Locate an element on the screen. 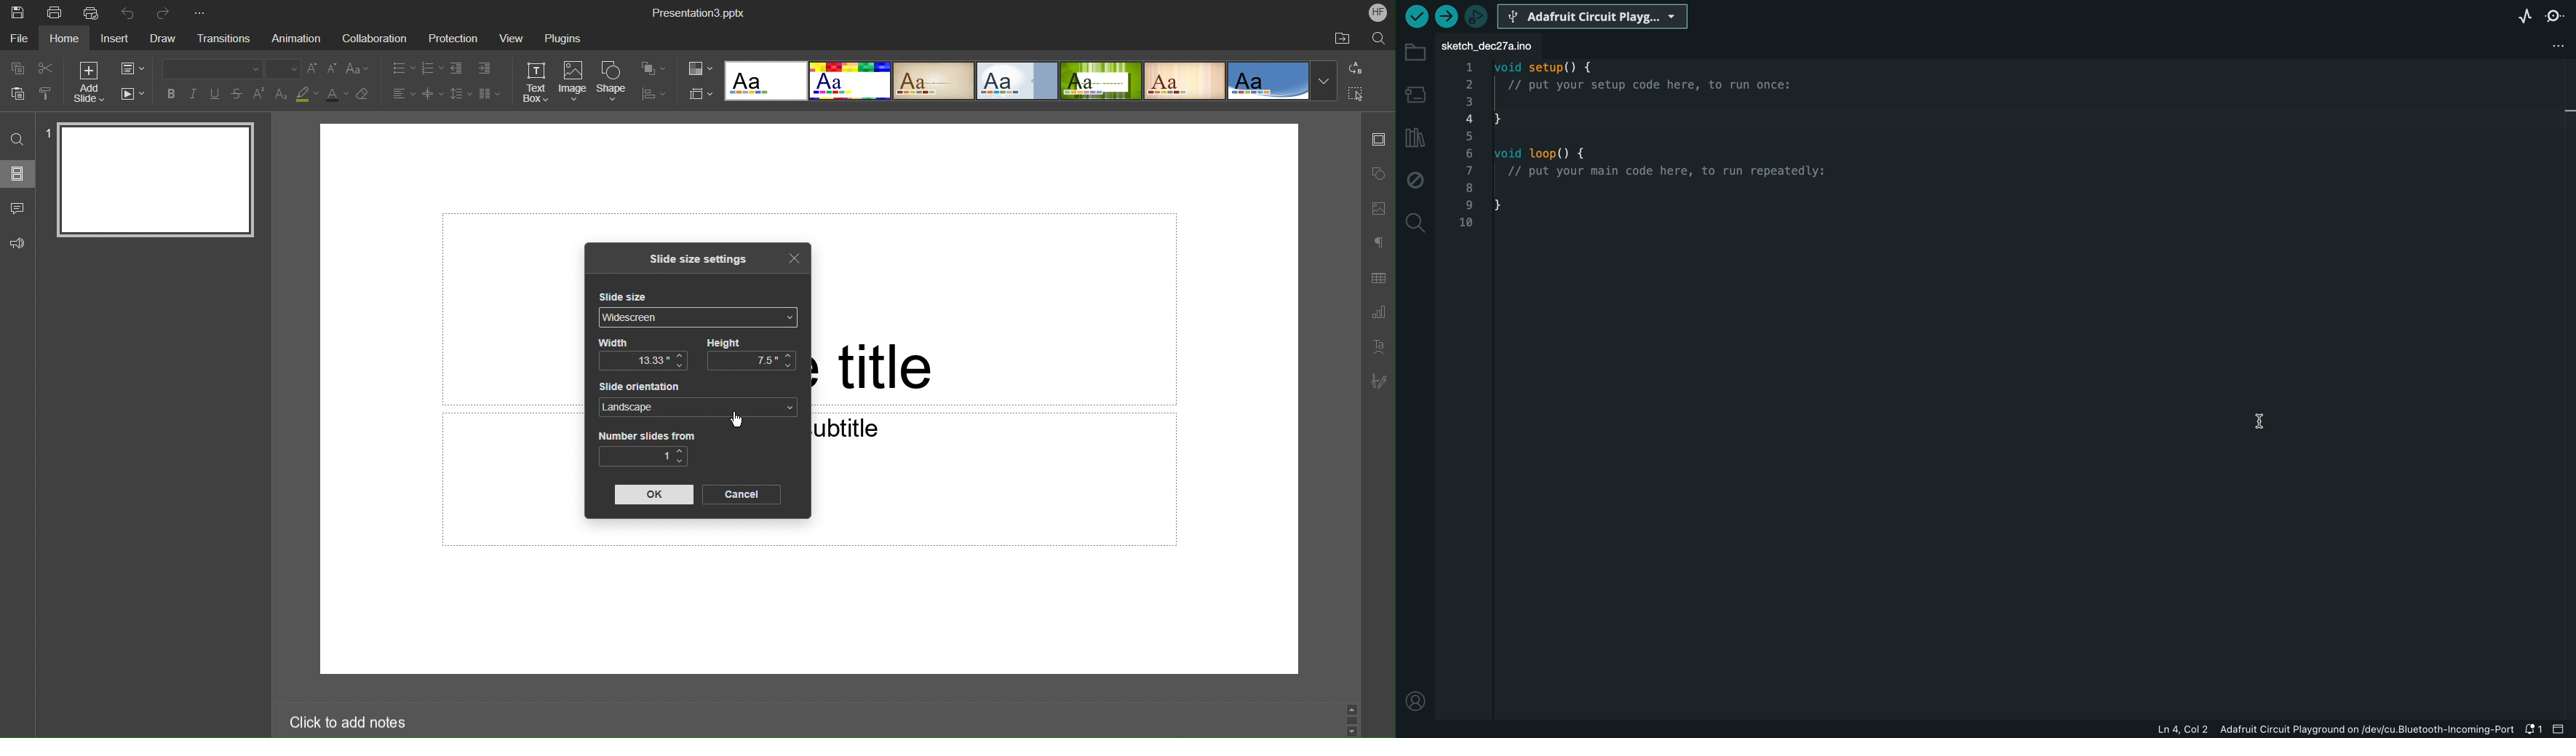 This screenshot has width=2576, height=756. Slides is located at coordinates (17, 173).